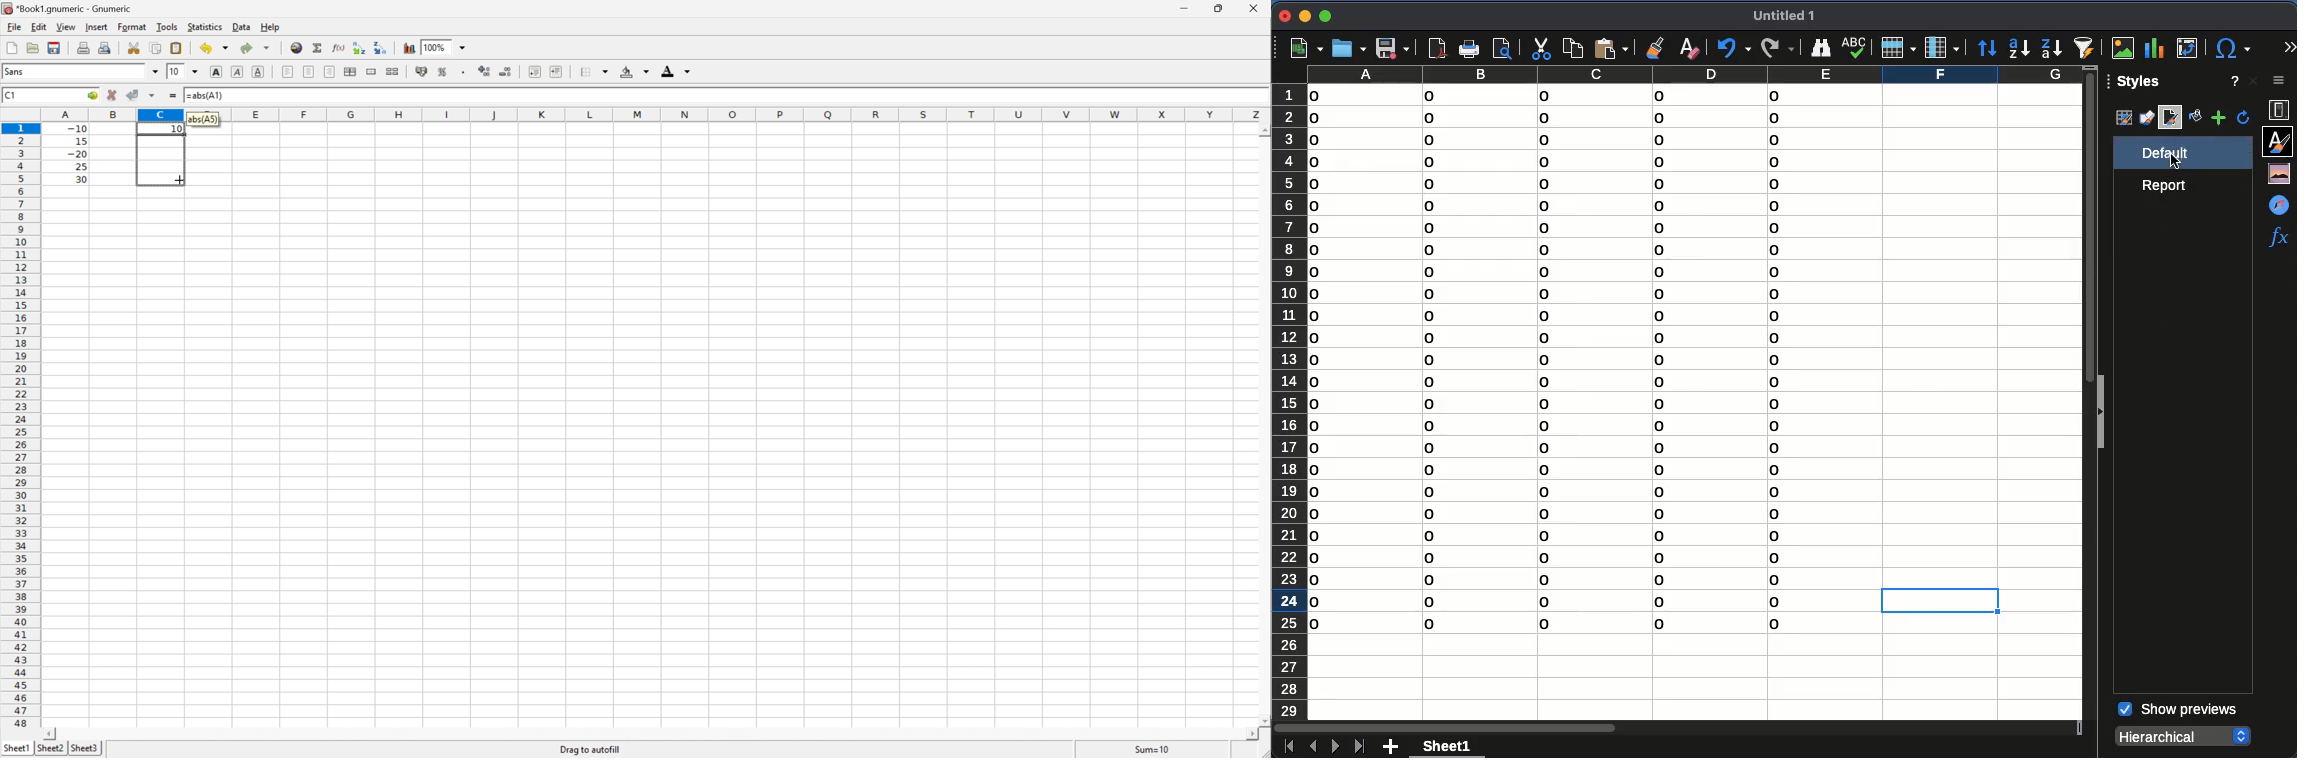  What do you see at coordinates (244, 28) in the screenshot?
I see `Data` at bounding box center [244, 28].